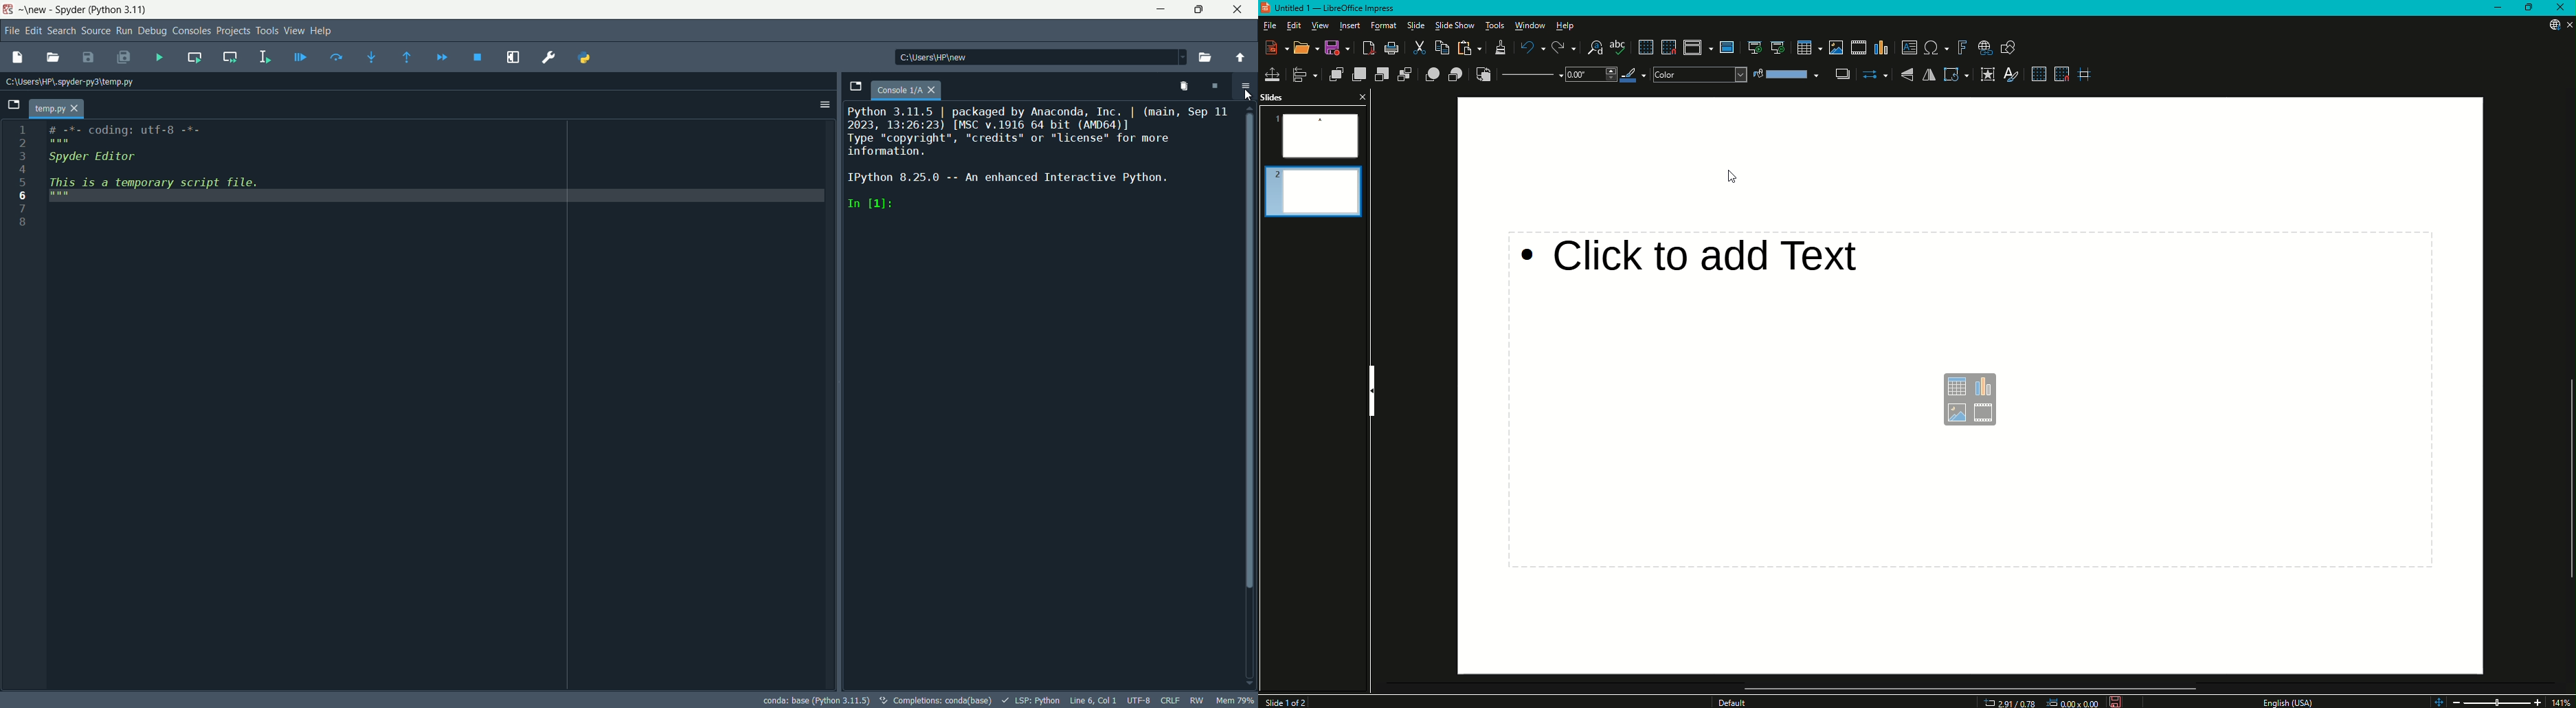 This screenshot has width=2576, height=728. What do you see at coordinates (161, 58) in the screenshot?
I see `run file` at bounding box center [161, 58].